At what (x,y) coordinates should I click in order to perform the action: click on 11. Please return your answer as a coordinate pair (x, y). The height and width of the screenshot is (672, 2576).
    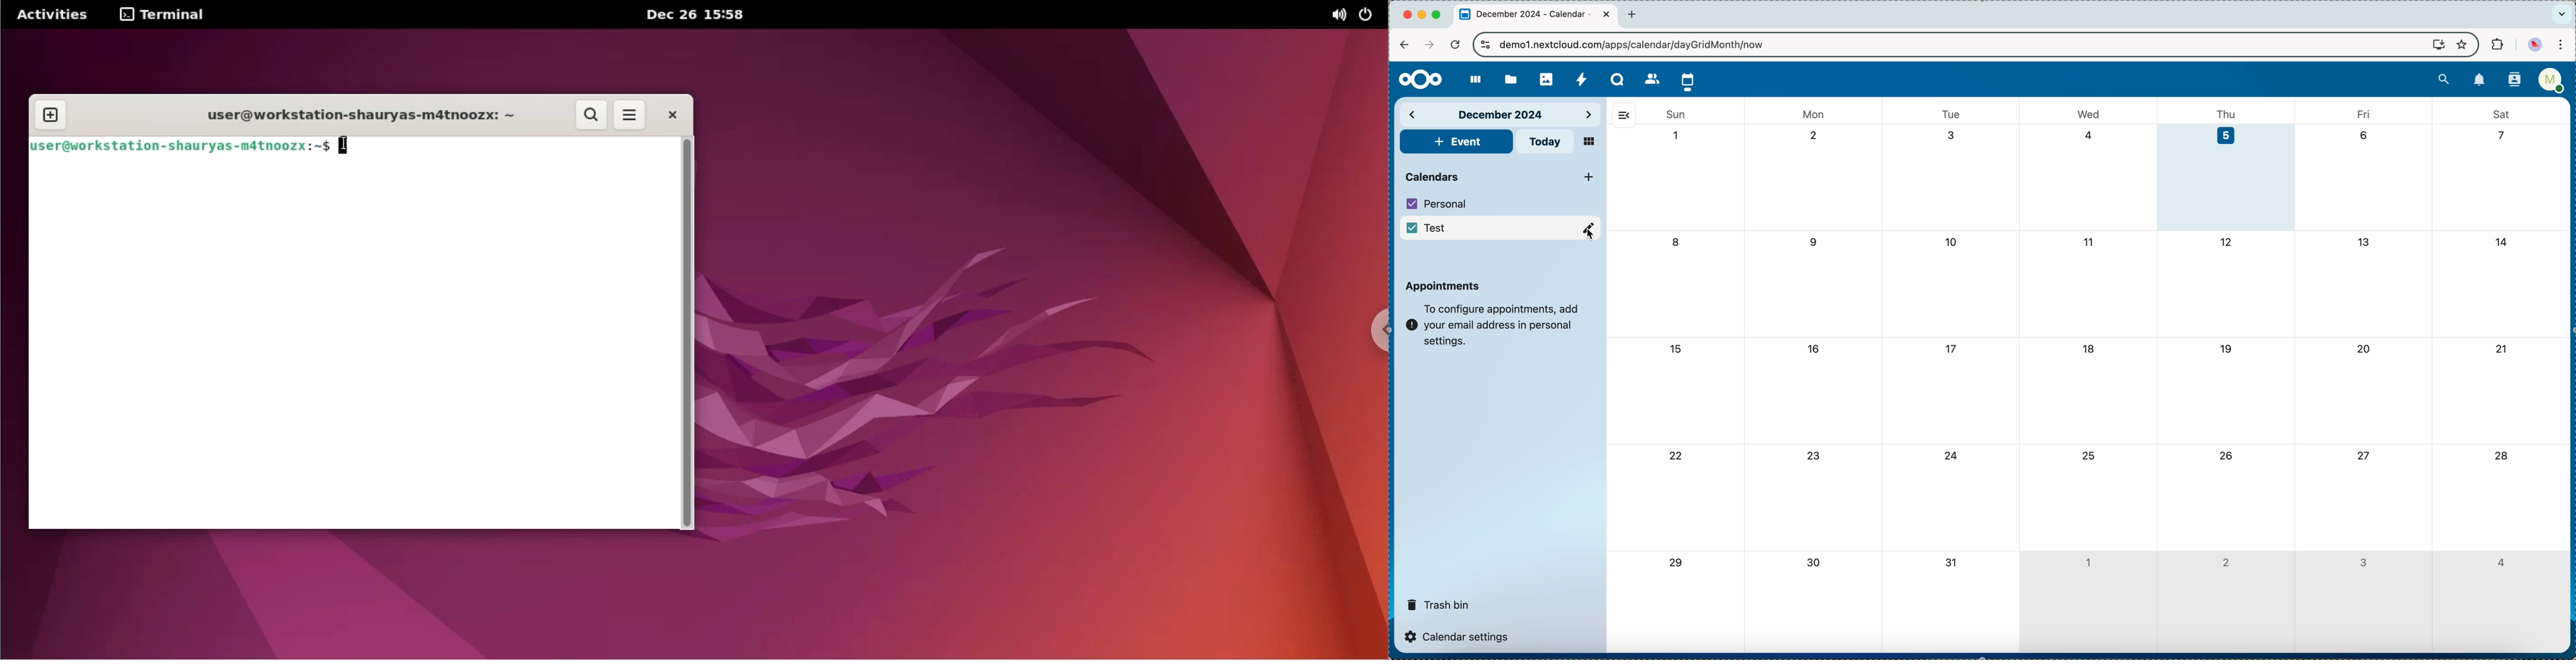
    Looking at the image, I should click on (2087, 241).